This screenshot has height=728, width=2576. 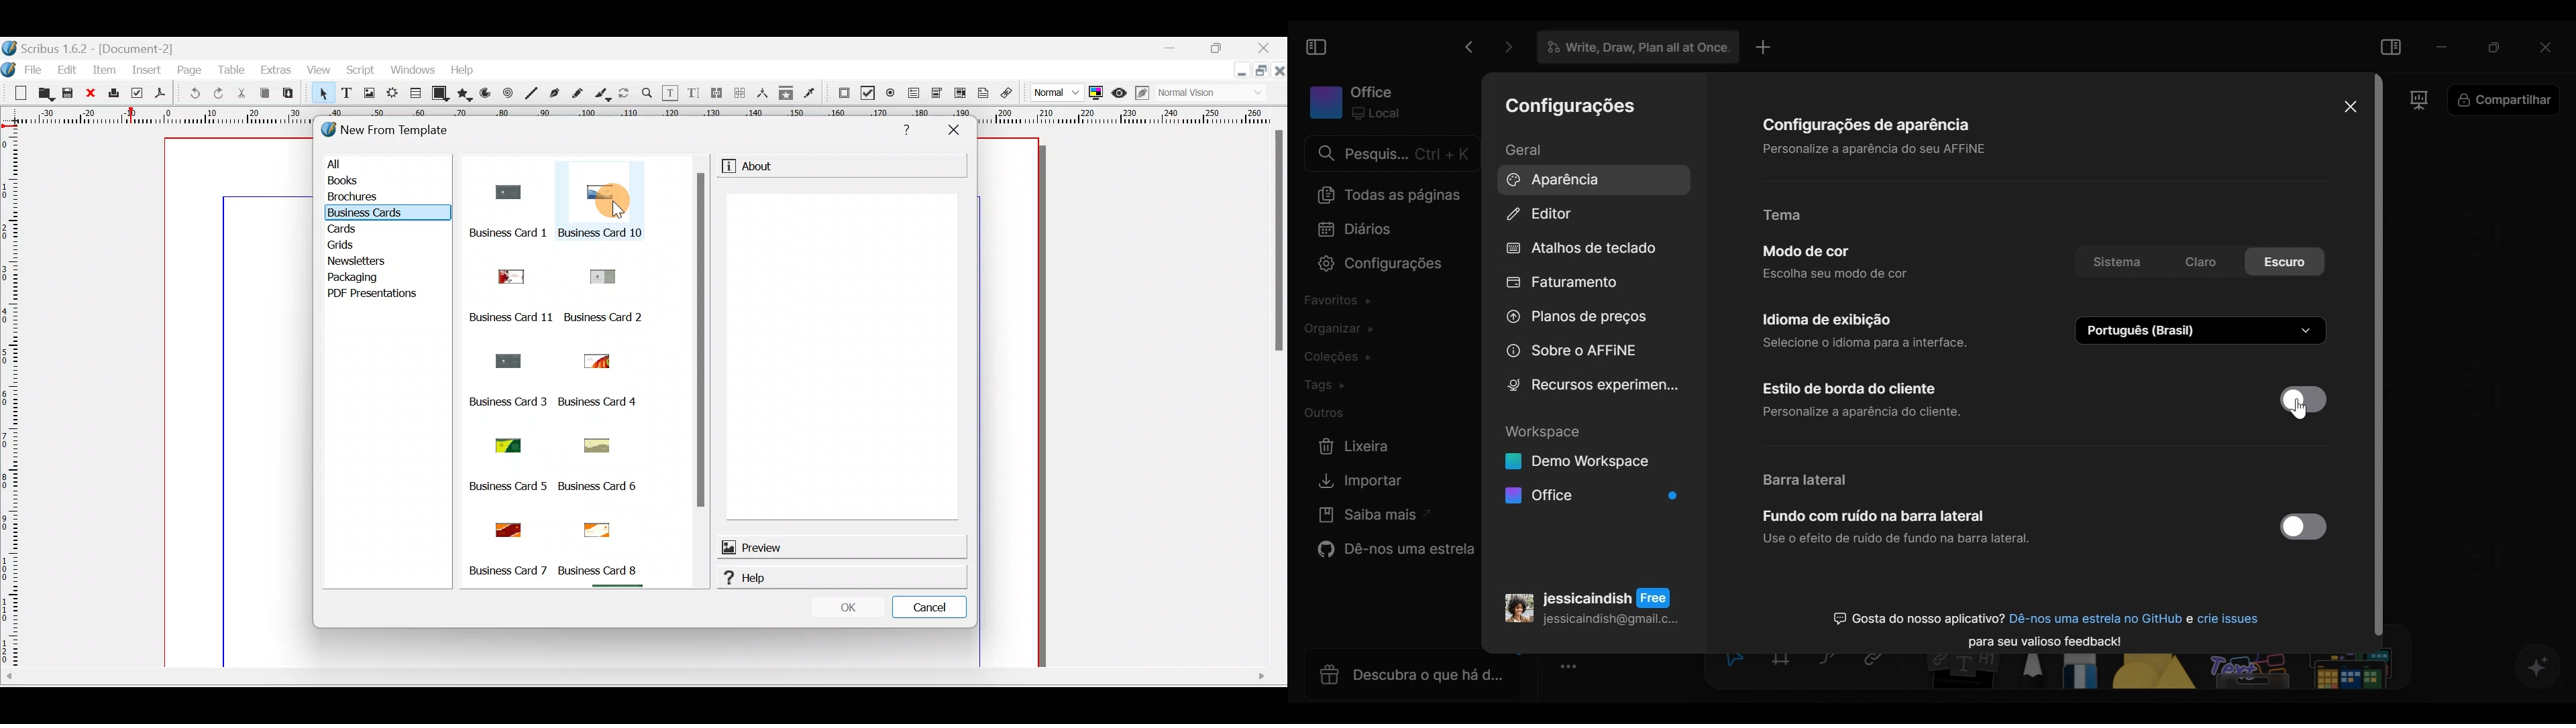 I want to click on AFFiNE AI, so click(x=2538, y=668).